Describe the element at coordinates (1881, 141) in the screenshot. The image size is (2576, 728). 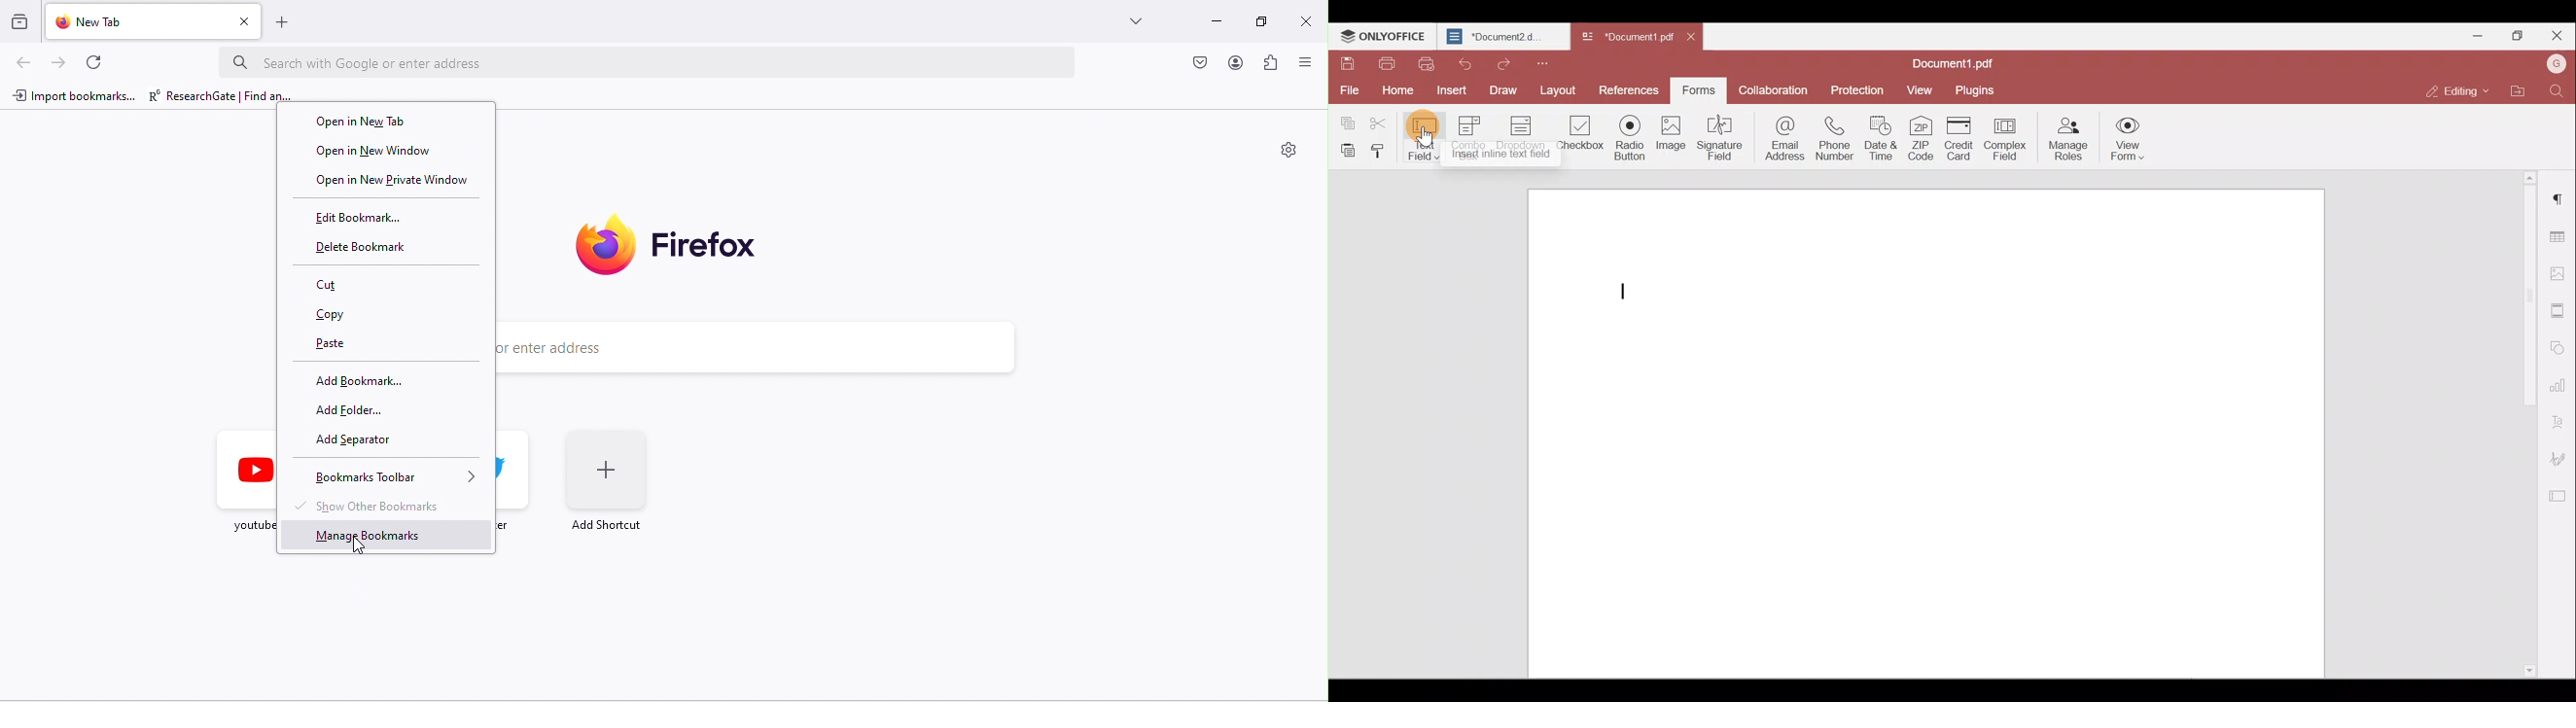
I see `Date & time` at that location.